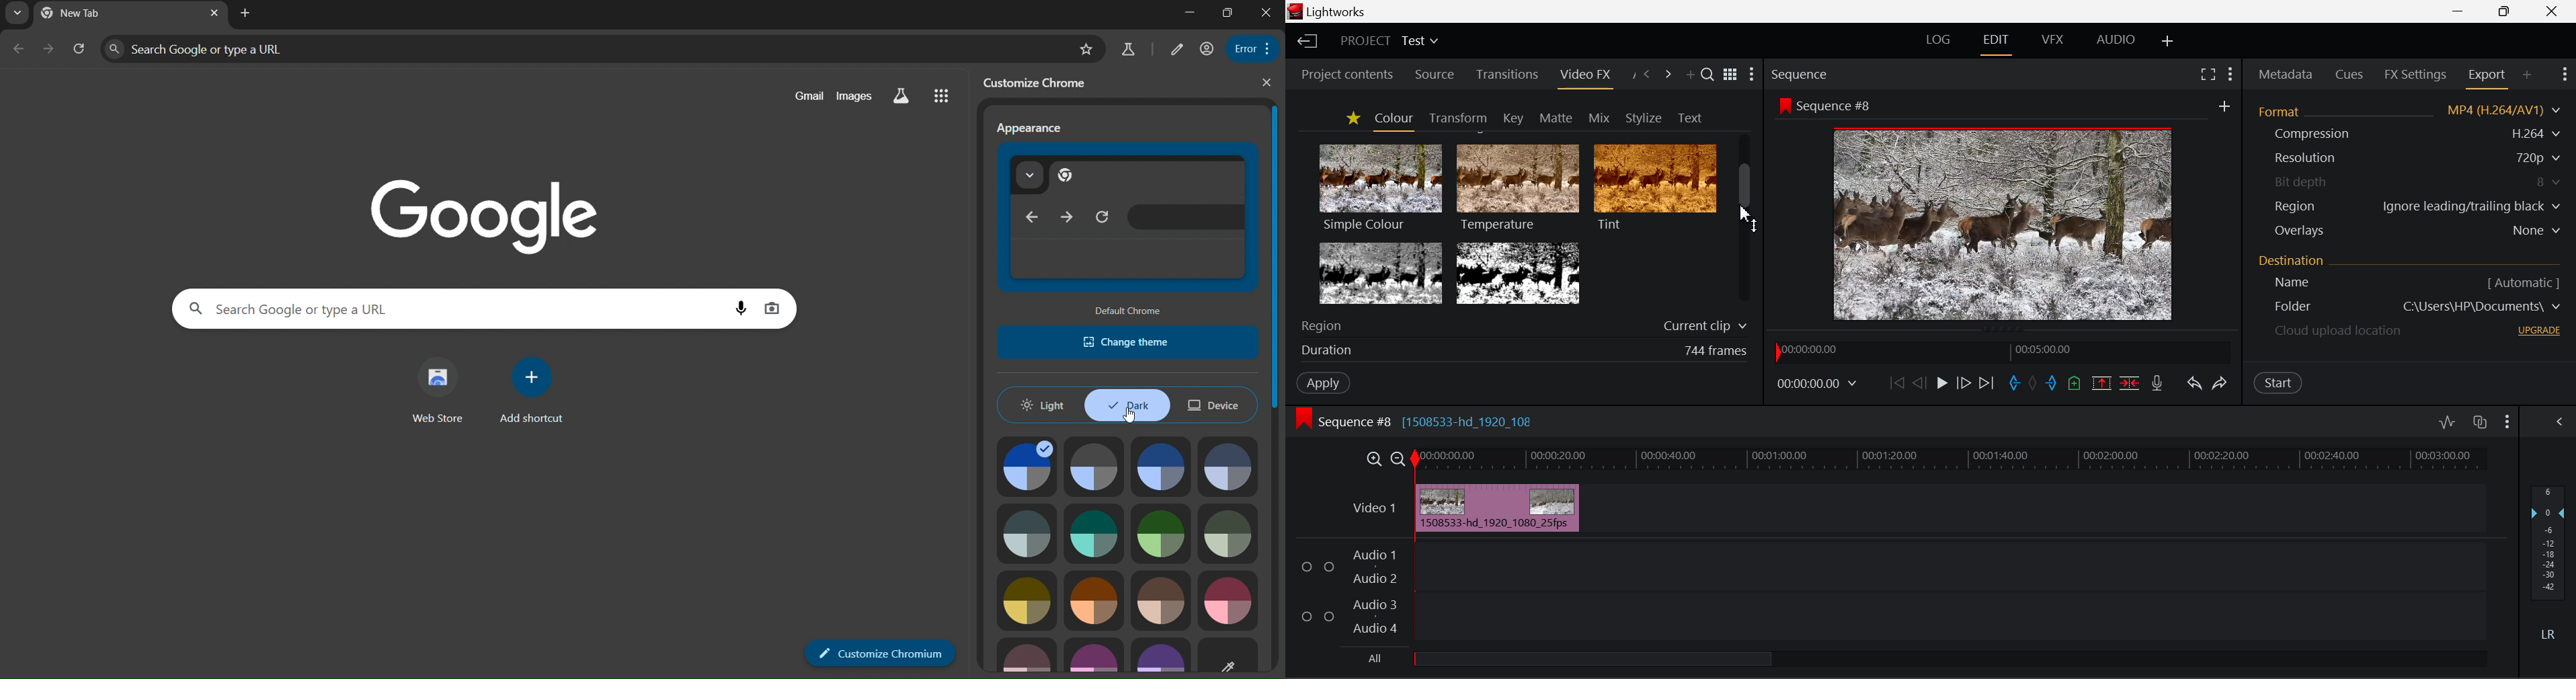 The width and height of the screenshot is (2576, 700). What do you see at coordinates (1435, 77) in the screenshot?
I see `Source` at bounding box center [1435, 77].